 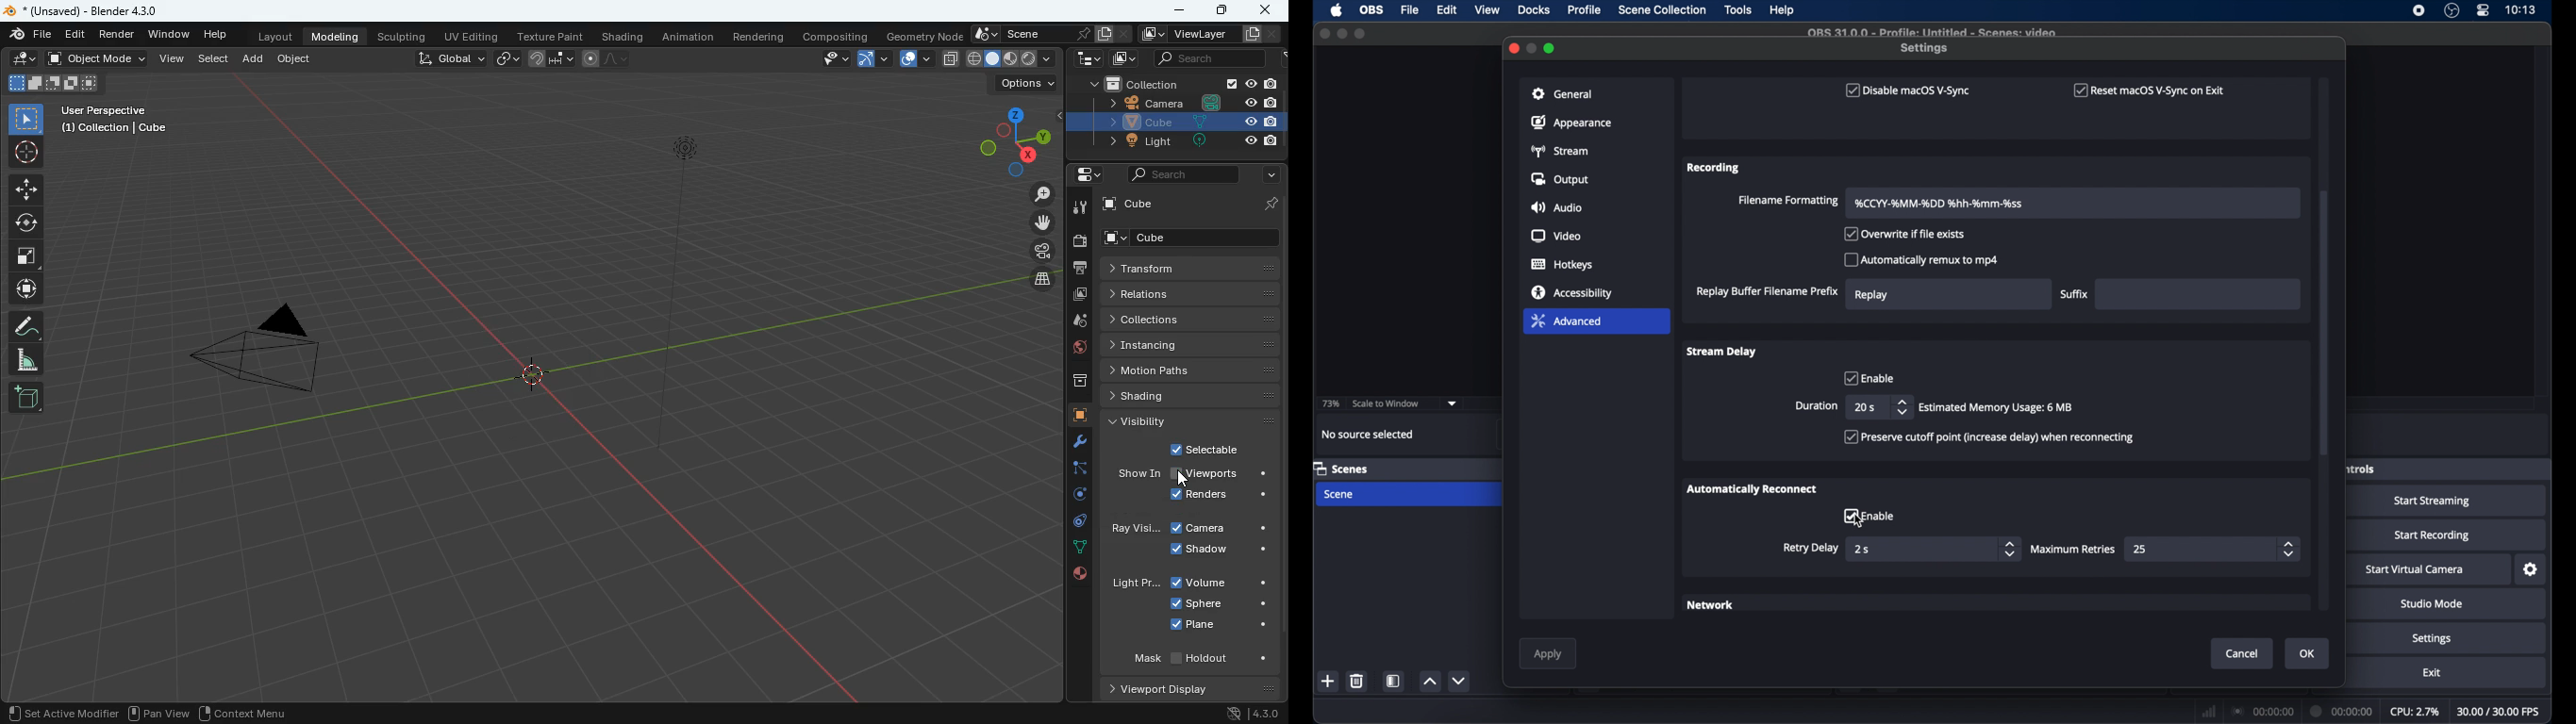 I want to click on scene collection, so click(x=1663, y=10).